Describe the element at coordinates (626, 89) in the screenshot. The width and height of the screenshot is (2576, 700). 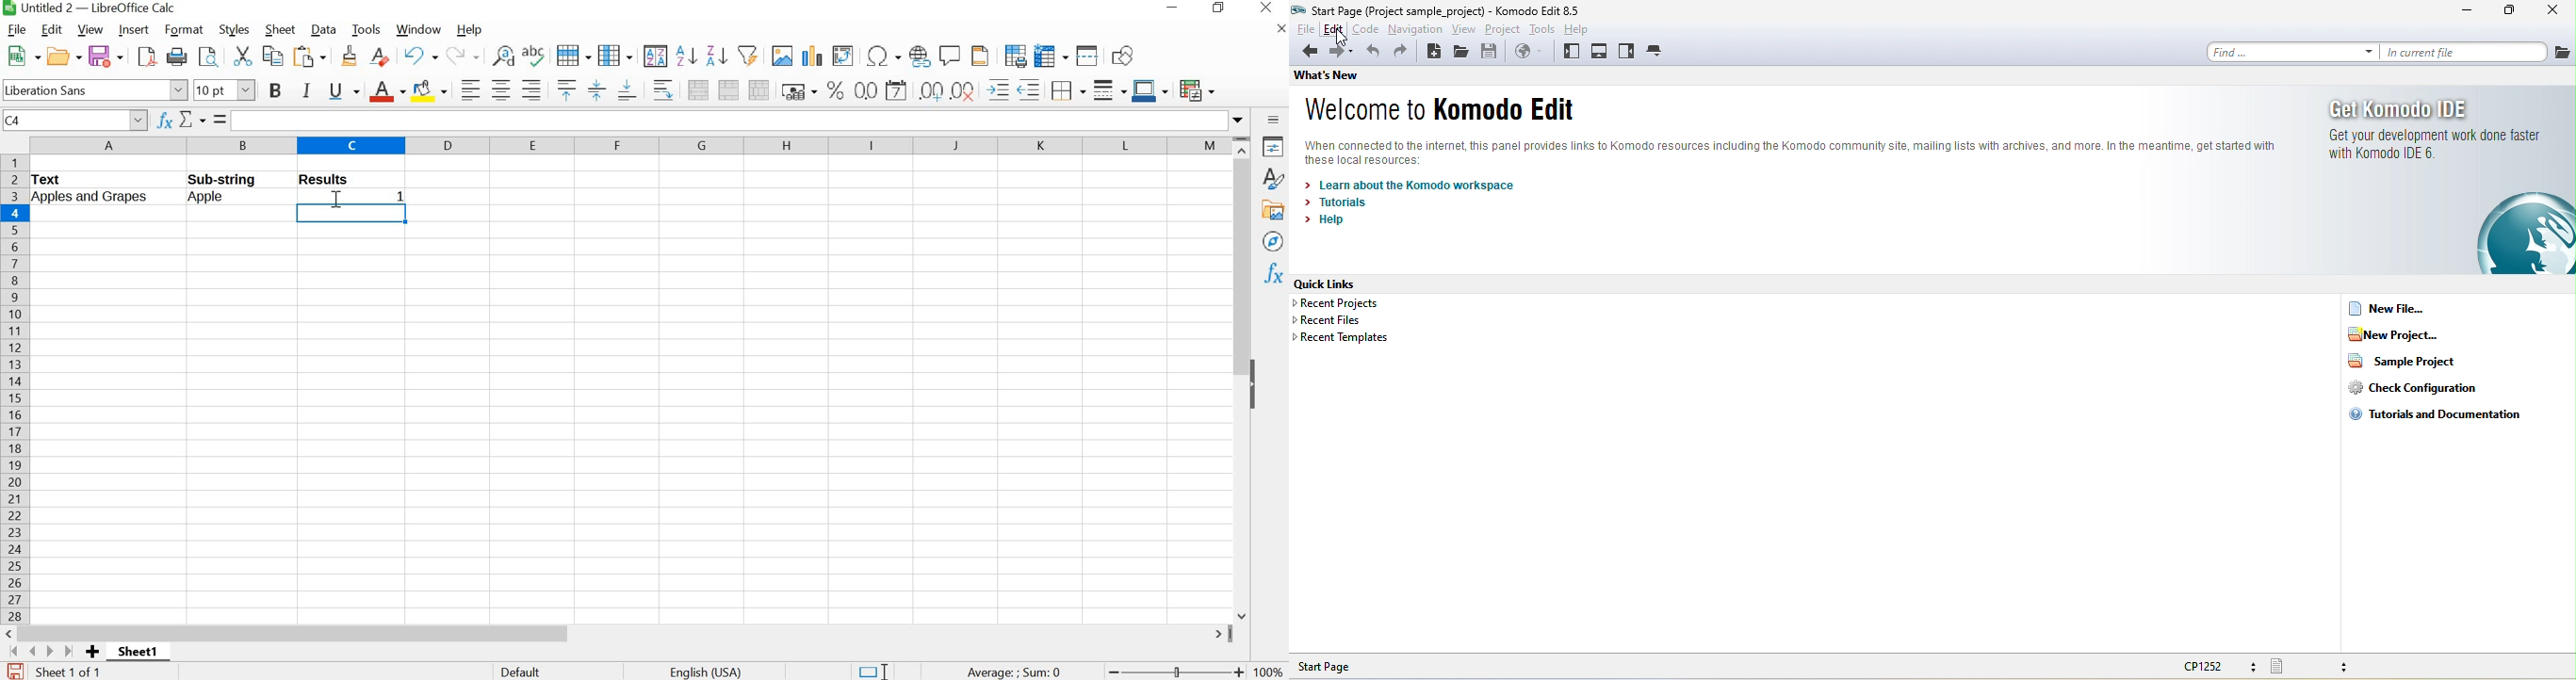
I see `align bottom` at that location.